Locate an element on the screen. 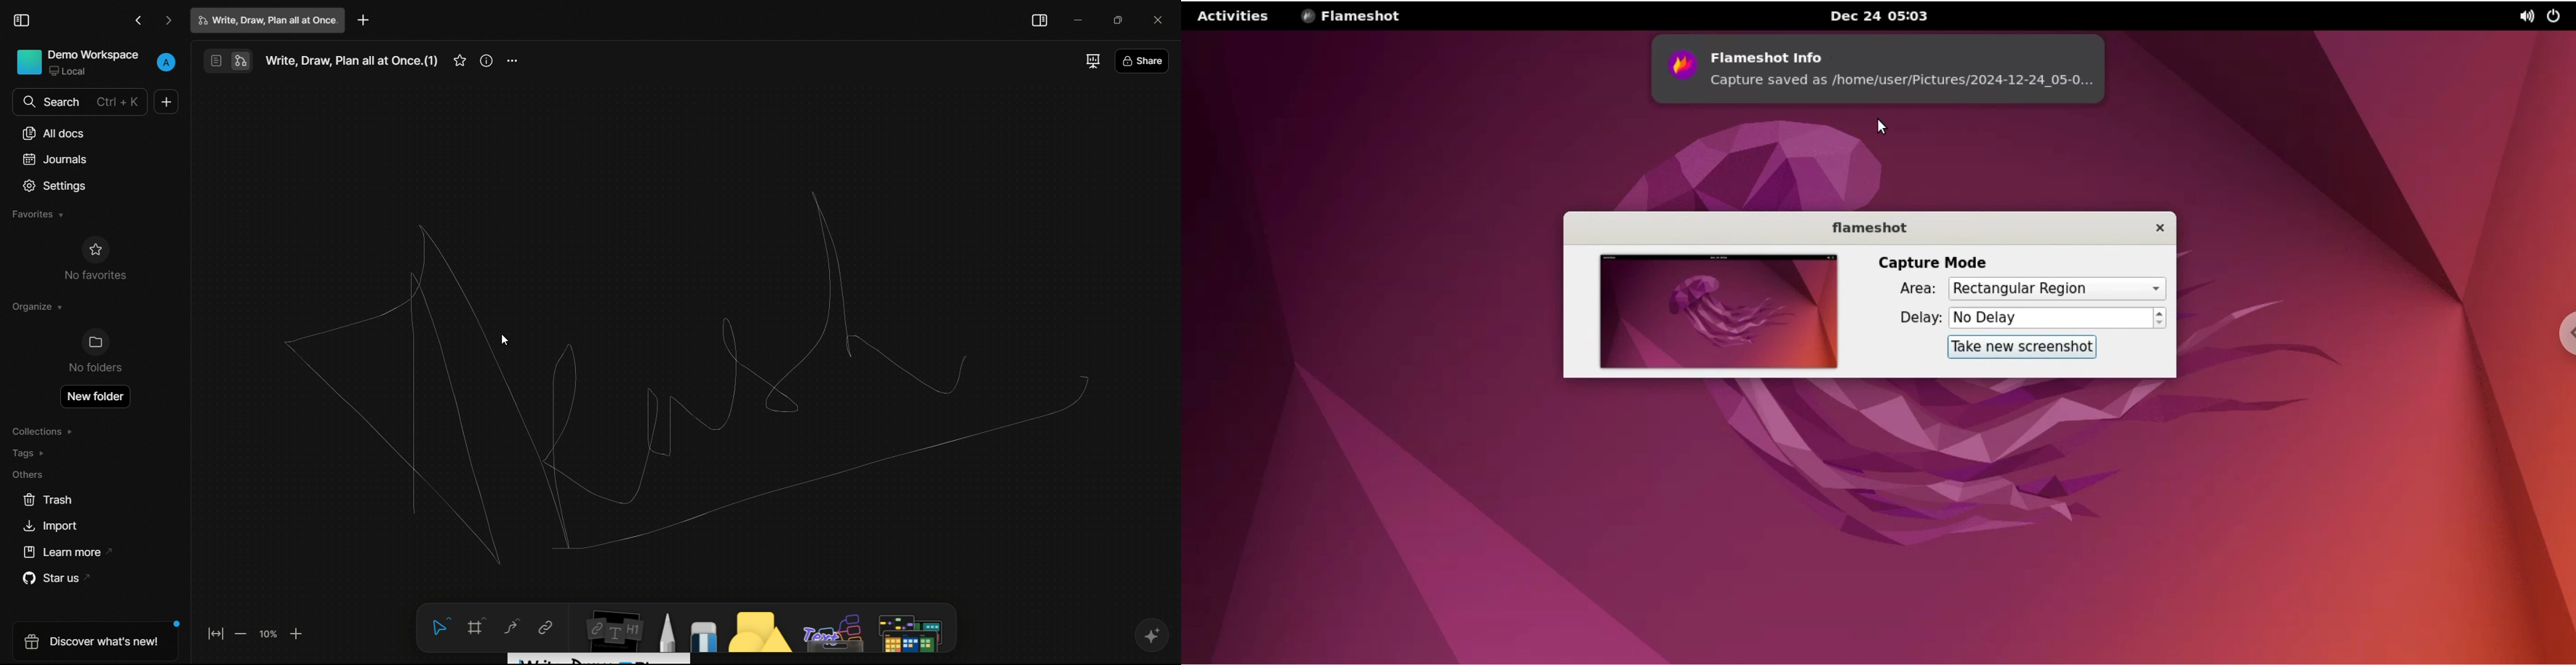 Image resolution: width=2576 pixels, height=672 pixels. favorites is located at coordinates (459, 62).